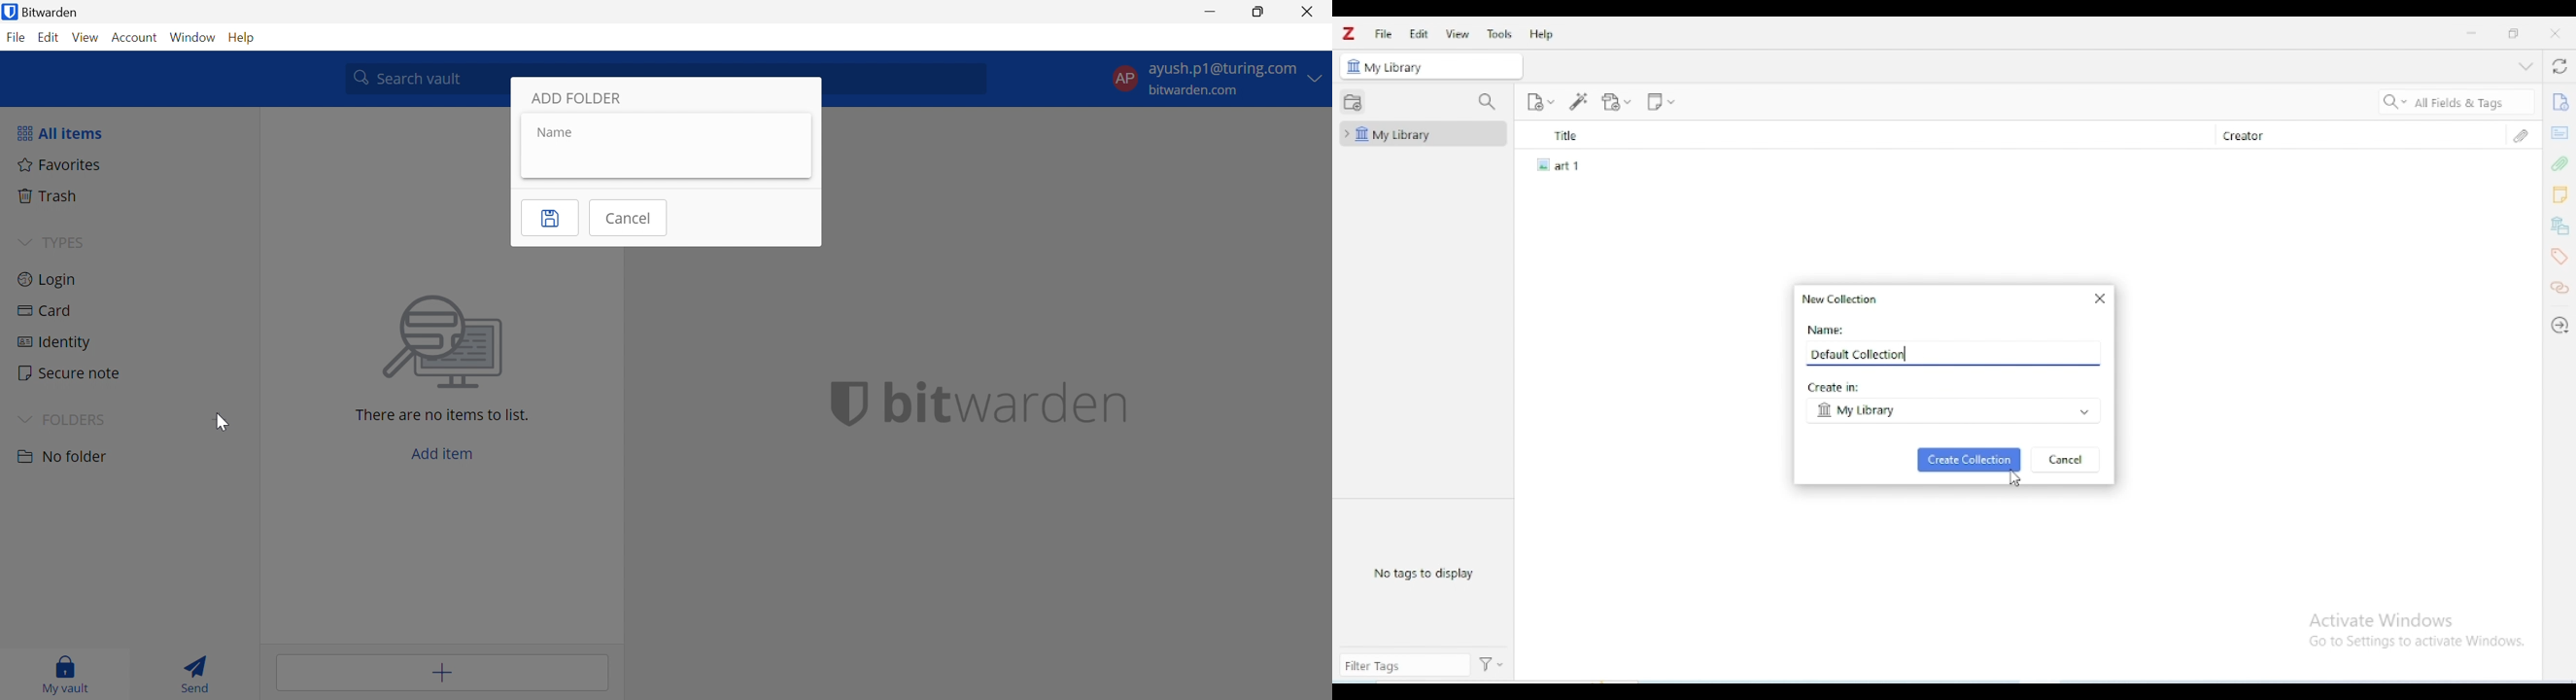 This screenshot has width=2576, height=700. I want to click on sync with zotero.org, so click(2559, 67).